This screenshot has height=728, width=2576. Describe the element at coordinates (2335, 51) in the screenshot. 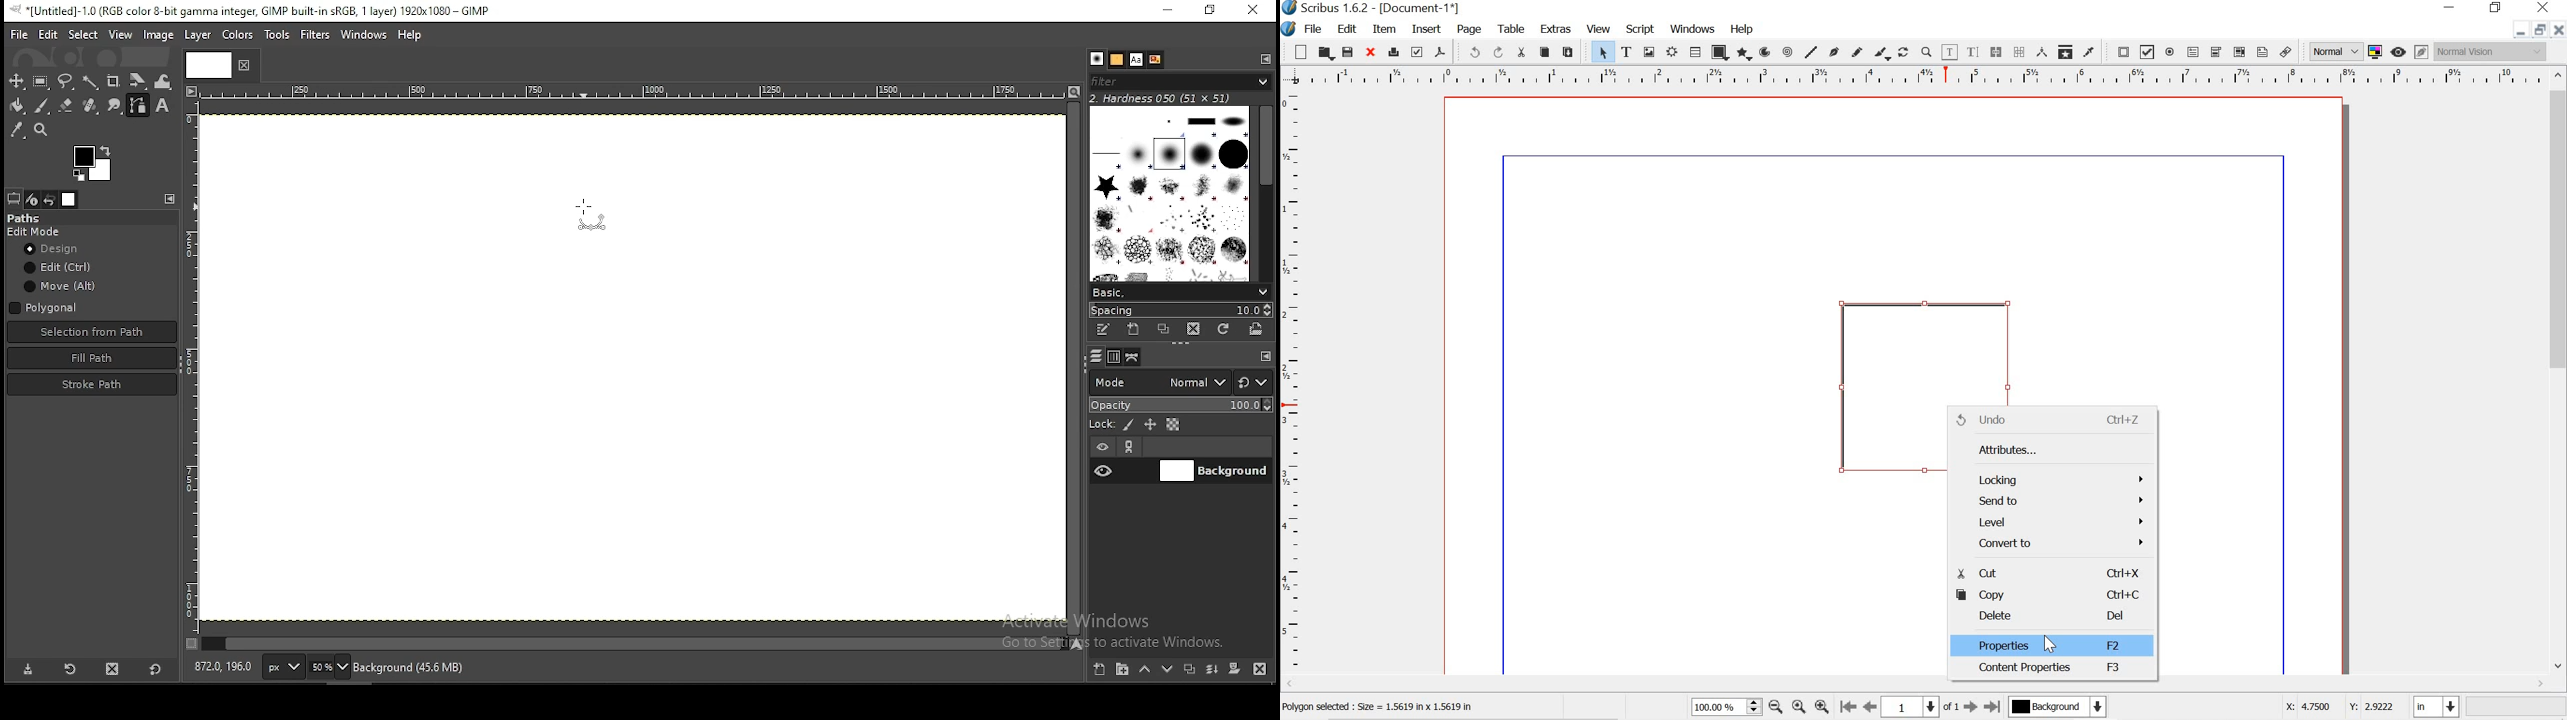

I see `normal` at that location.